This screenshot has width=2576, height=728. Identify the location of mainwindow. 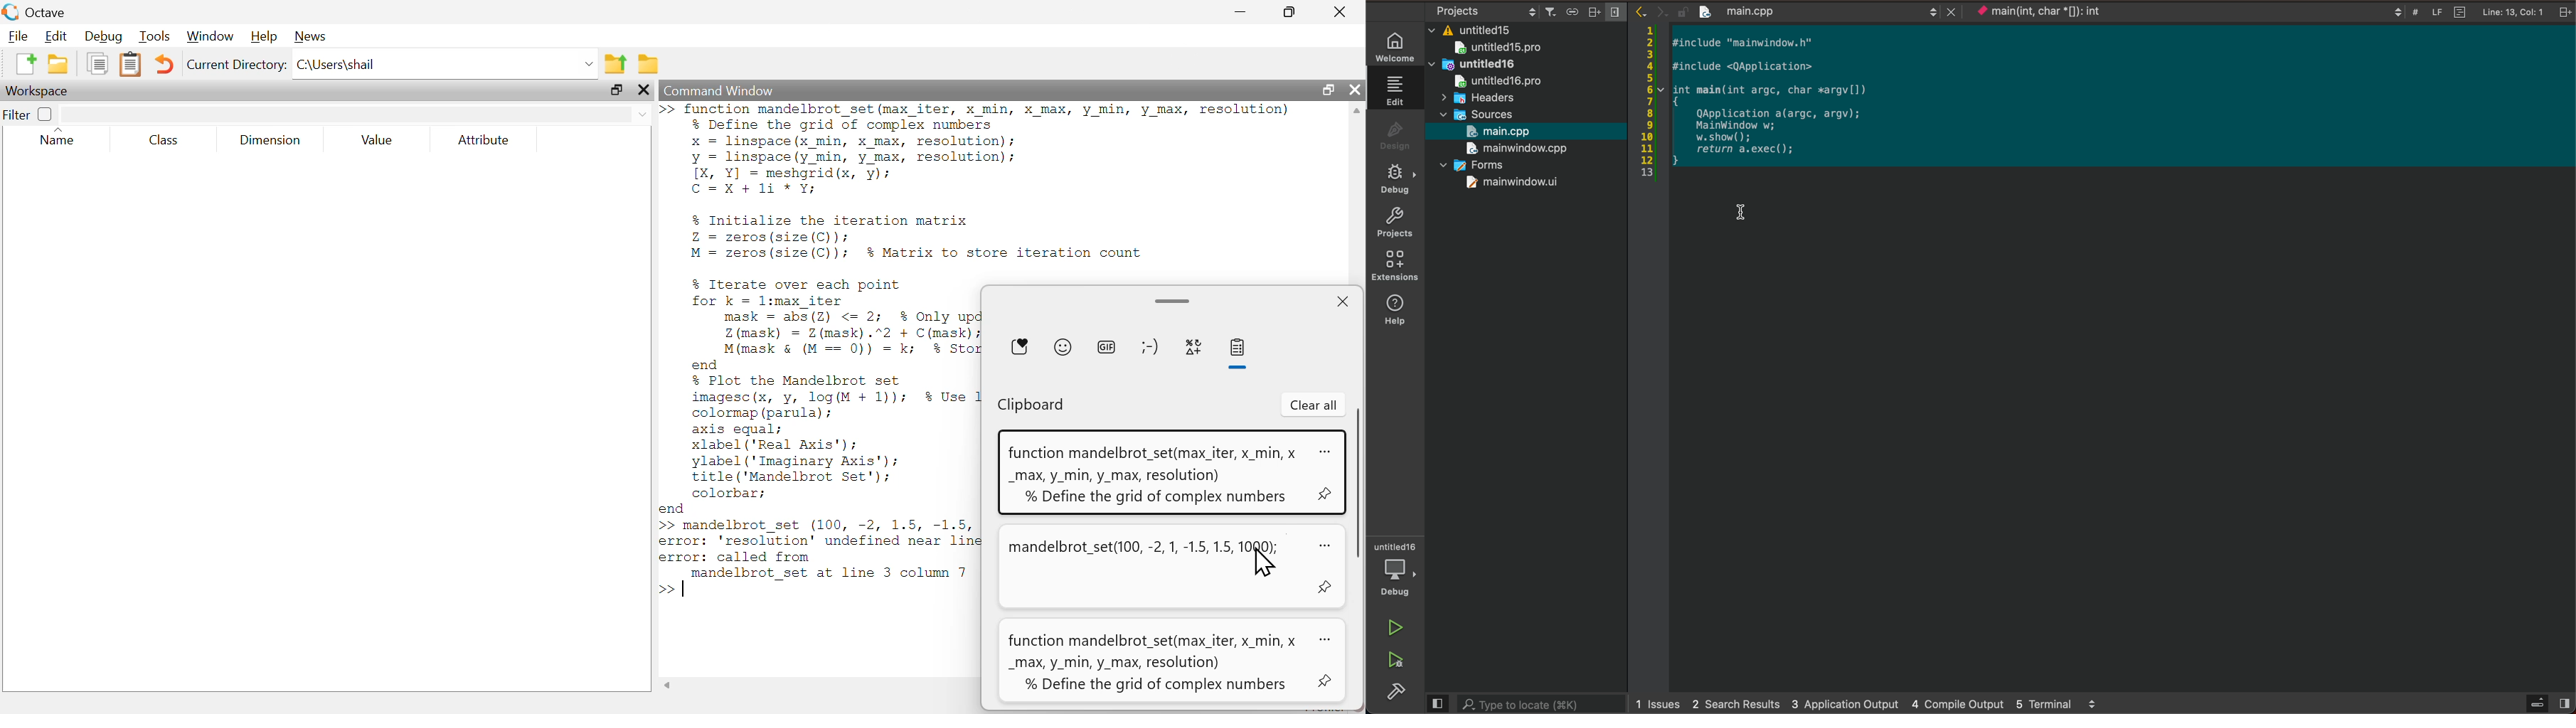
(1510, 184).